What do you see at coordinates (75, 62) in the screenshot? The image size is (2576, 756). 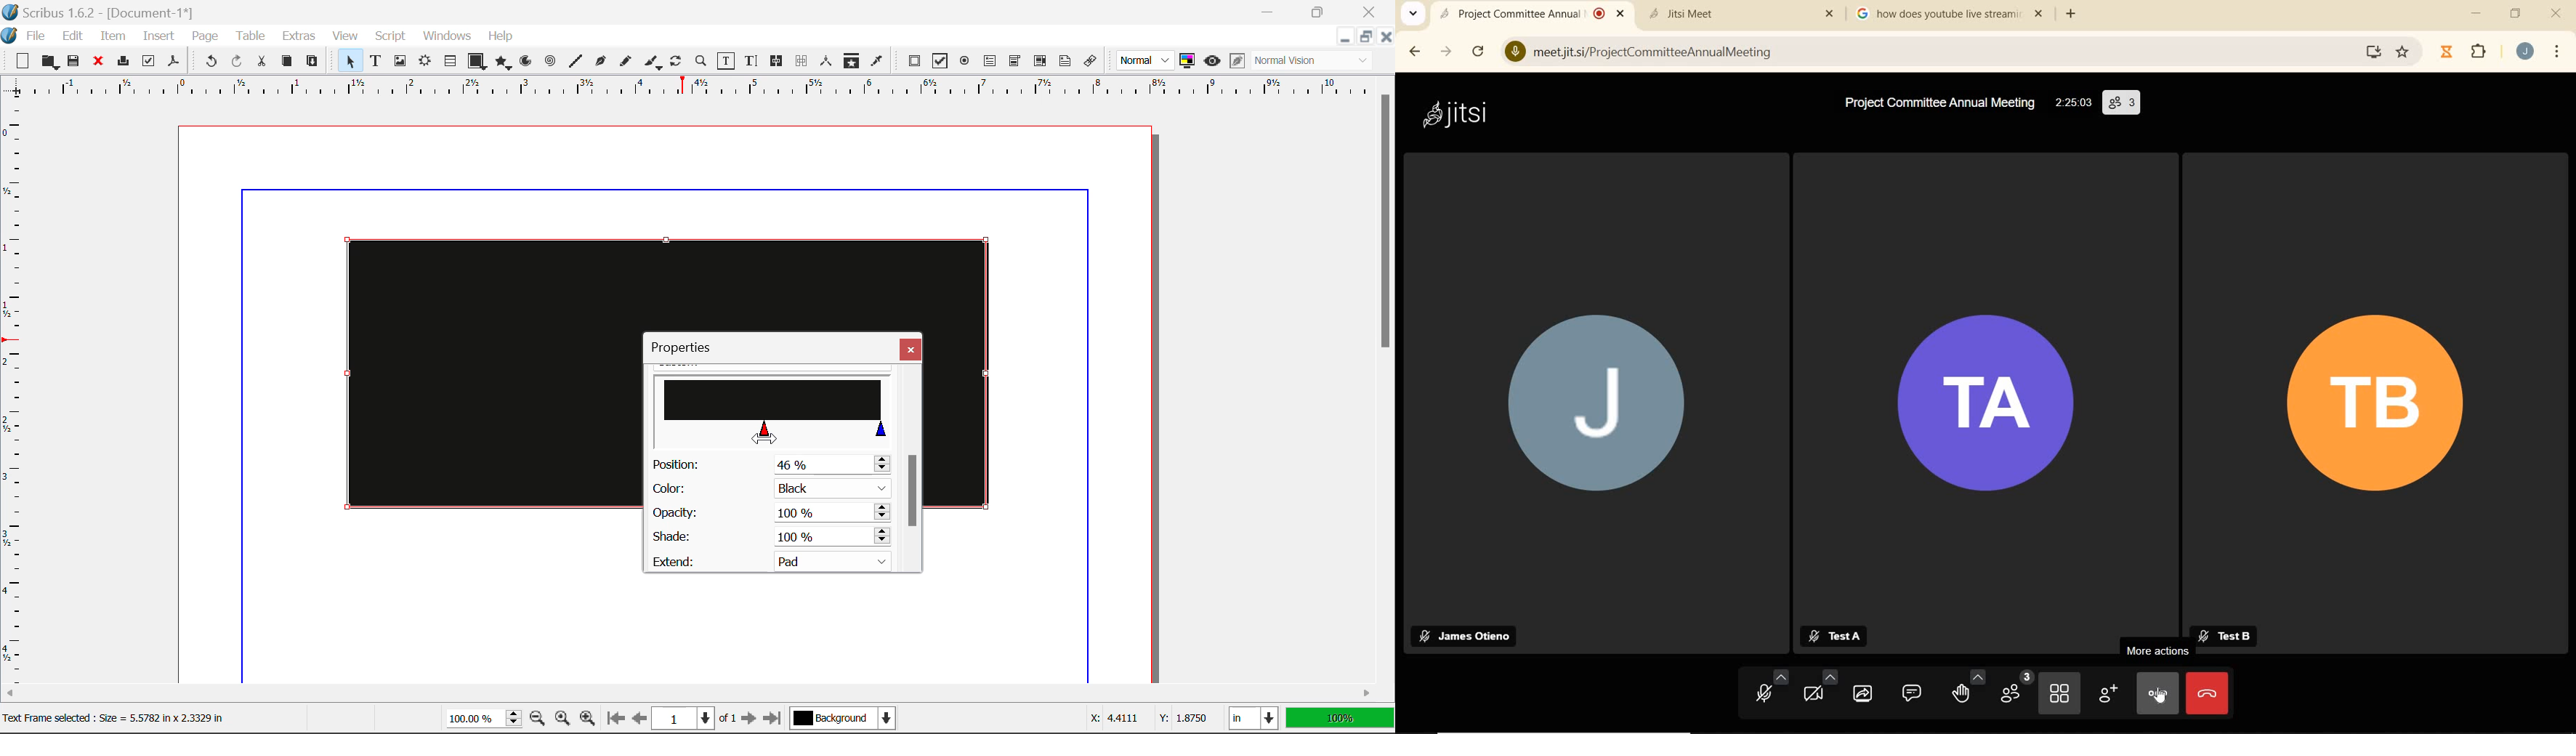 I see `Save` at bounding box center [75, 62].